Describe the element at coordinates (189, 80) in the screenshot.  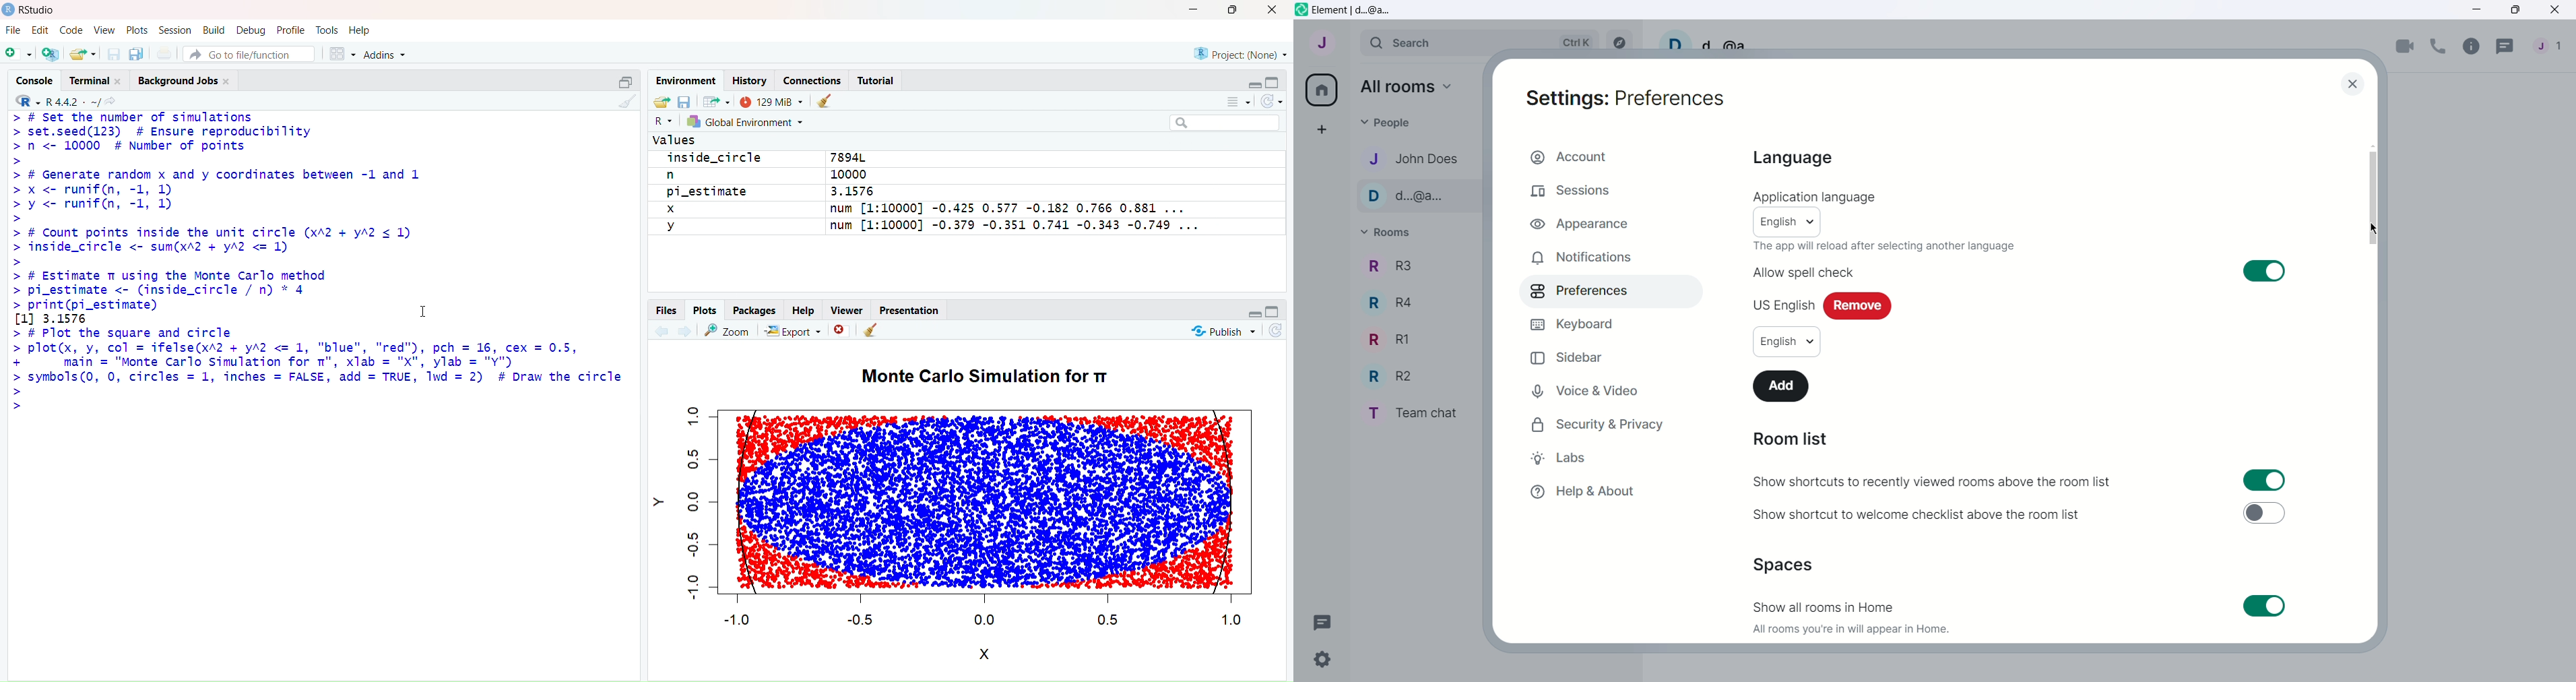
I see `Background Jobs` at that location.